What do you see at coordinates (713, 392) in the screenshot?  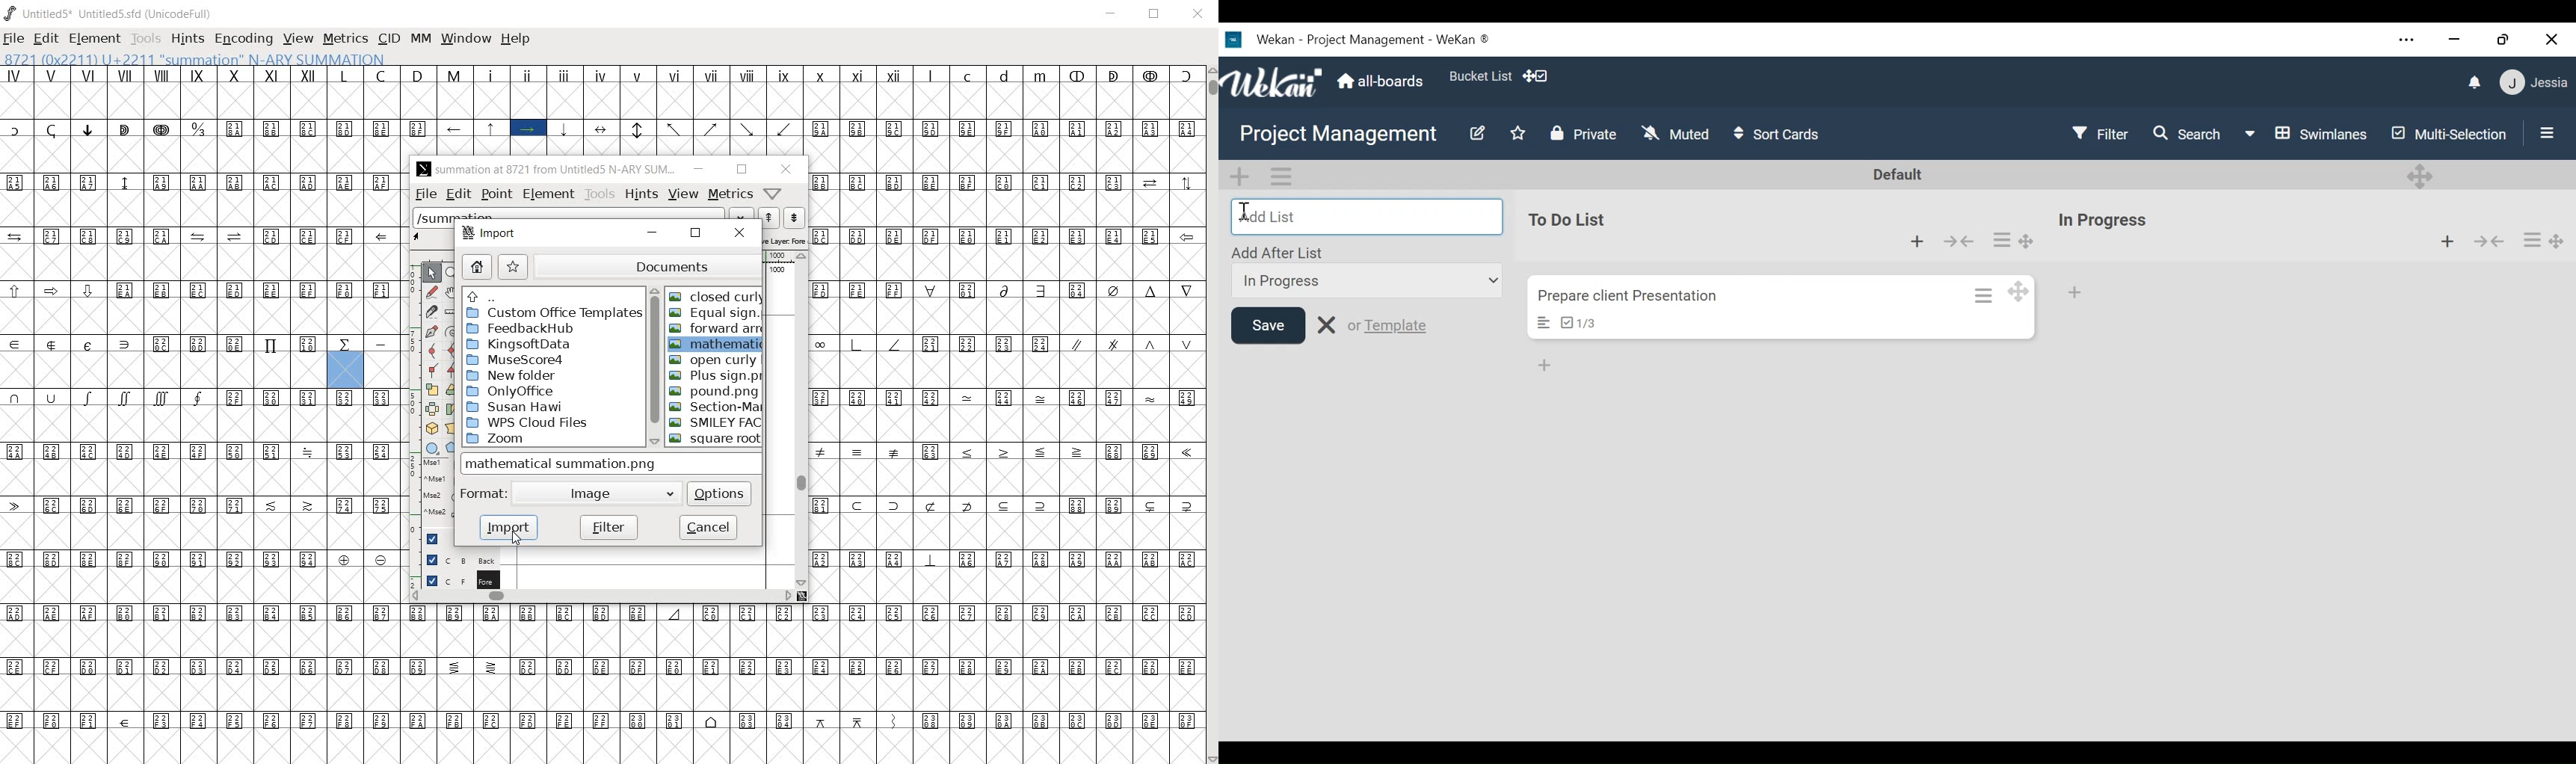 I see `POUND.PNG` at bounding box center [713, 392].